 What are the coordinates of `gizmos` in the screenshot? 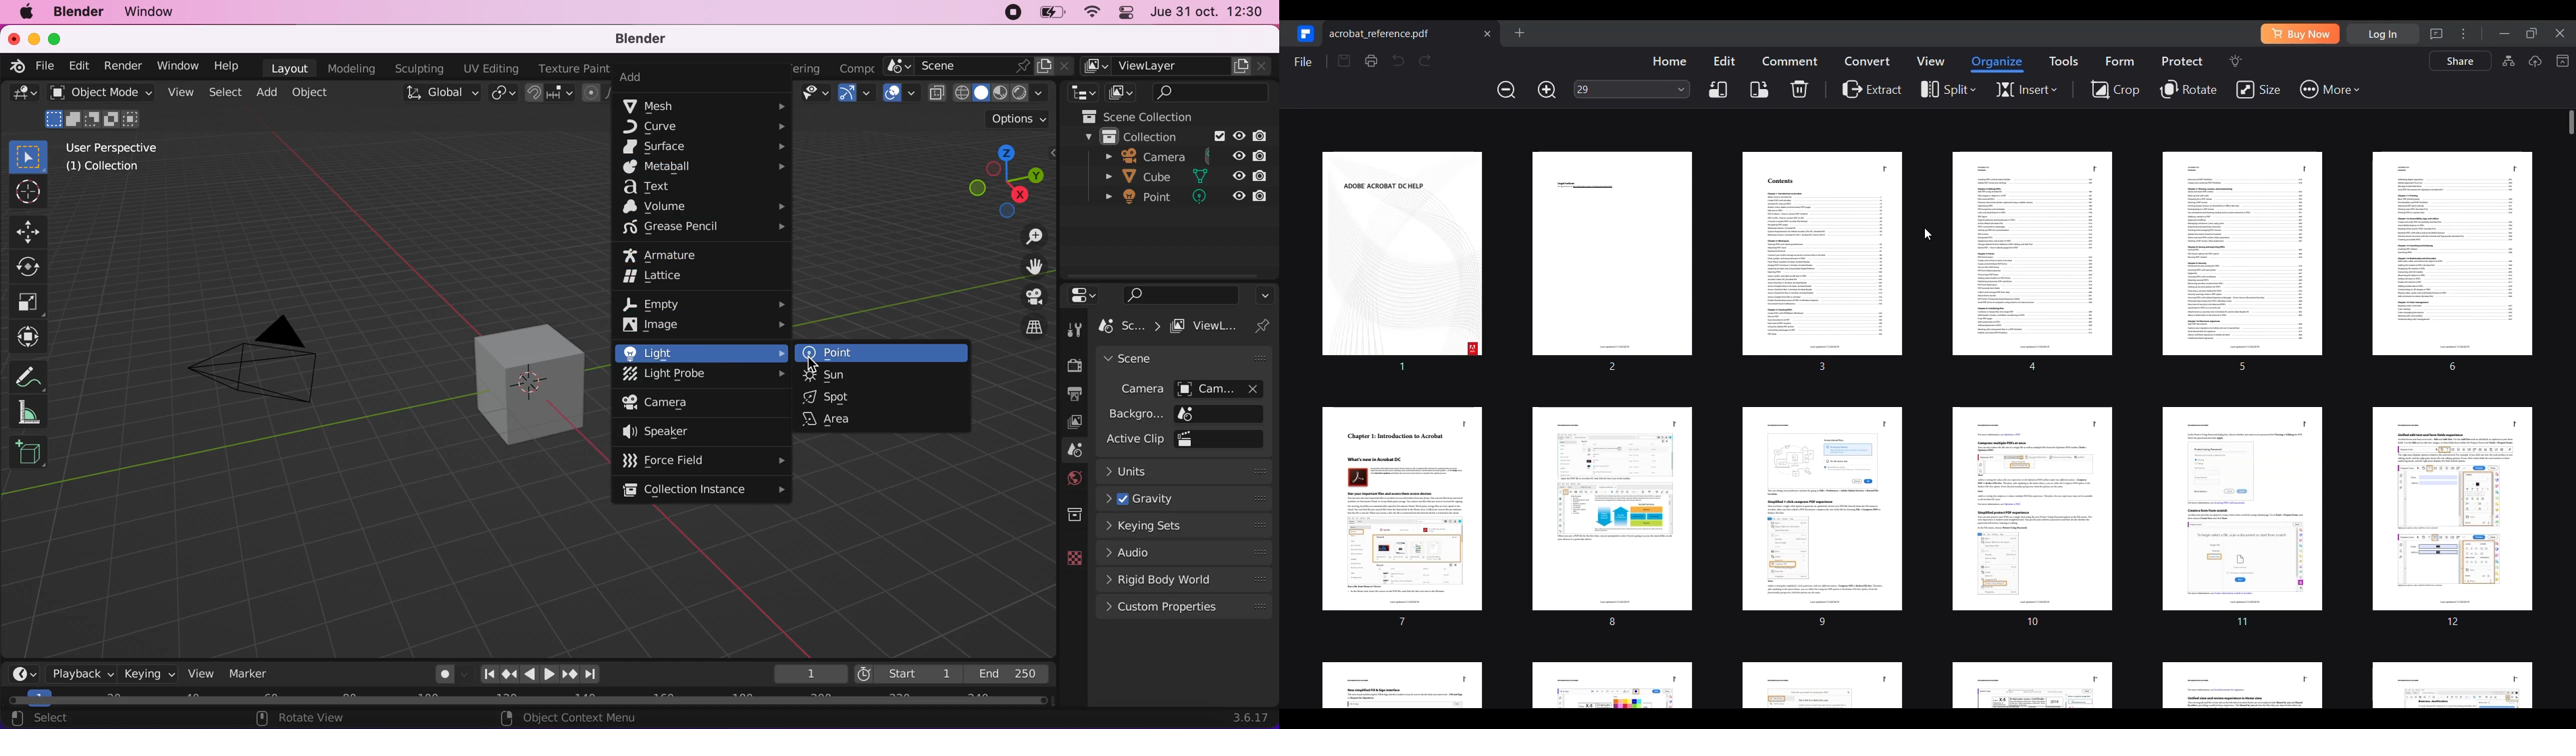 It's located at (860, 96).